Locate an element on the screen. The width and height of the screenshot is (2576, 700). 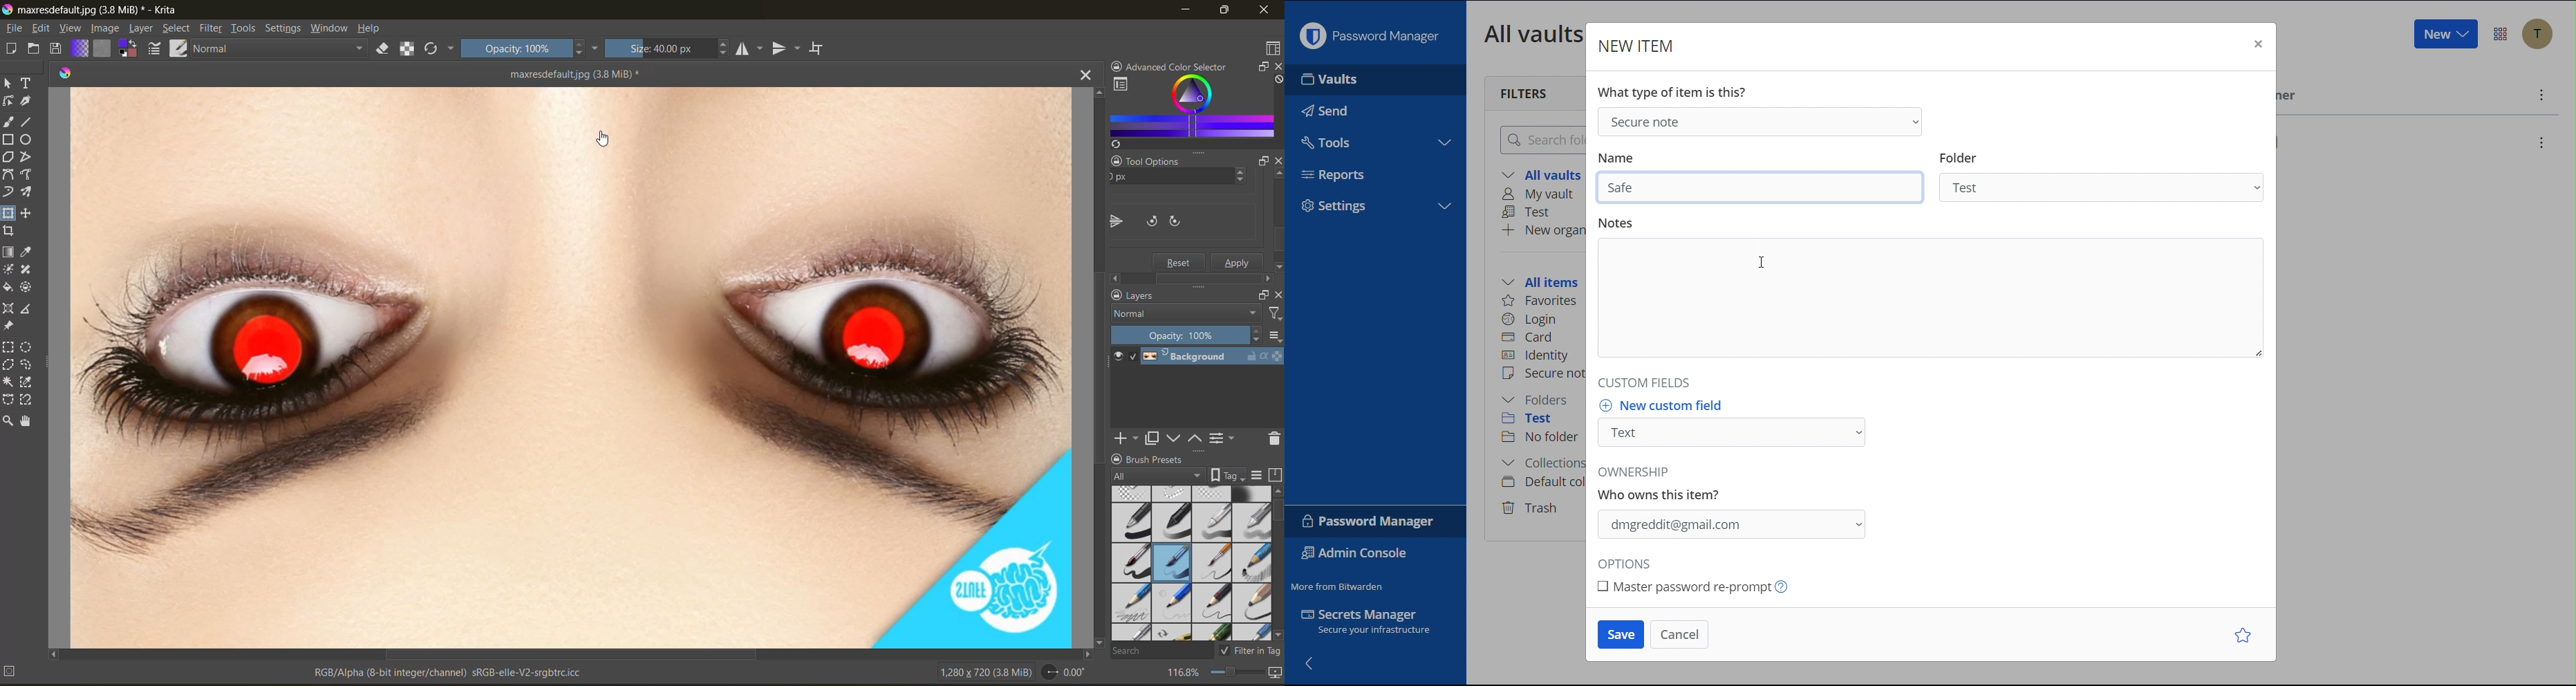
Master password re-prompt is located at coordinates (1710, 587).